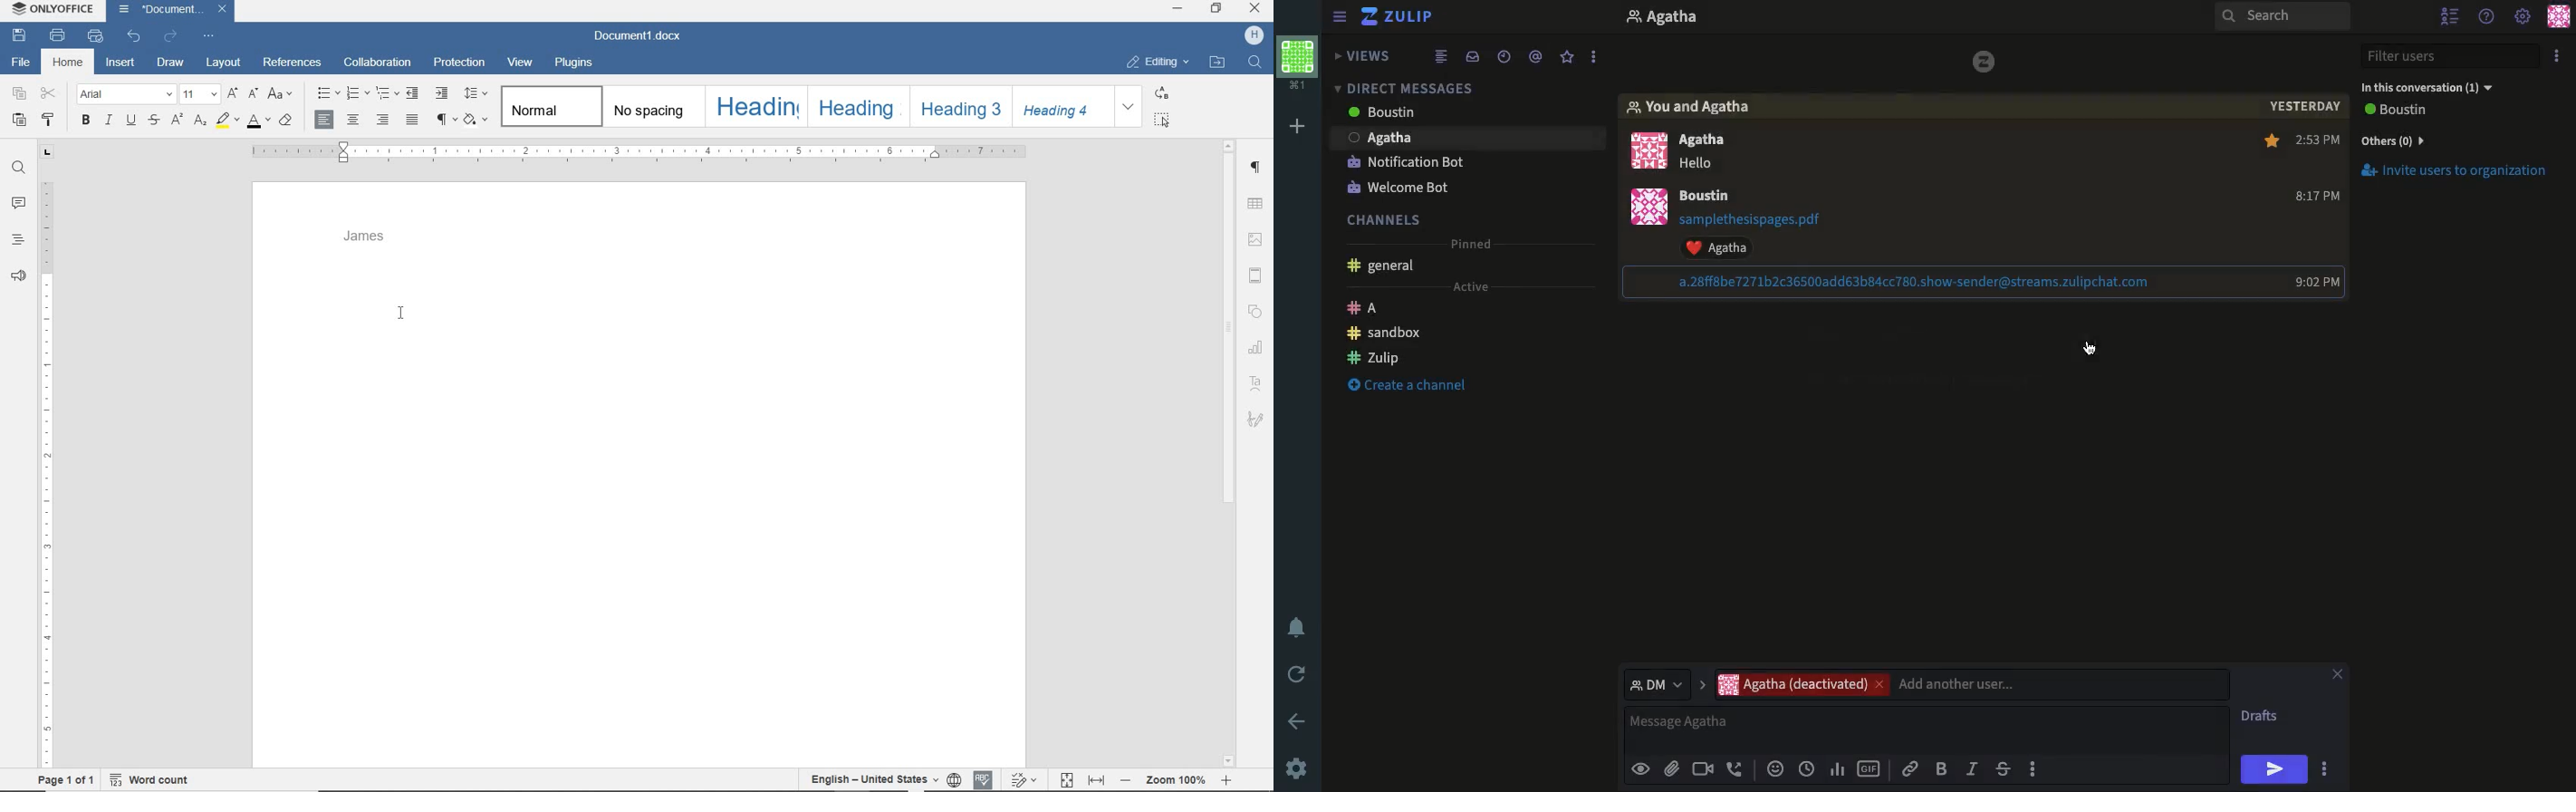  What do you see at coordinates (1097, 780) in the screenshot?
I see `fit to width` at bounding box center [1097, 780].